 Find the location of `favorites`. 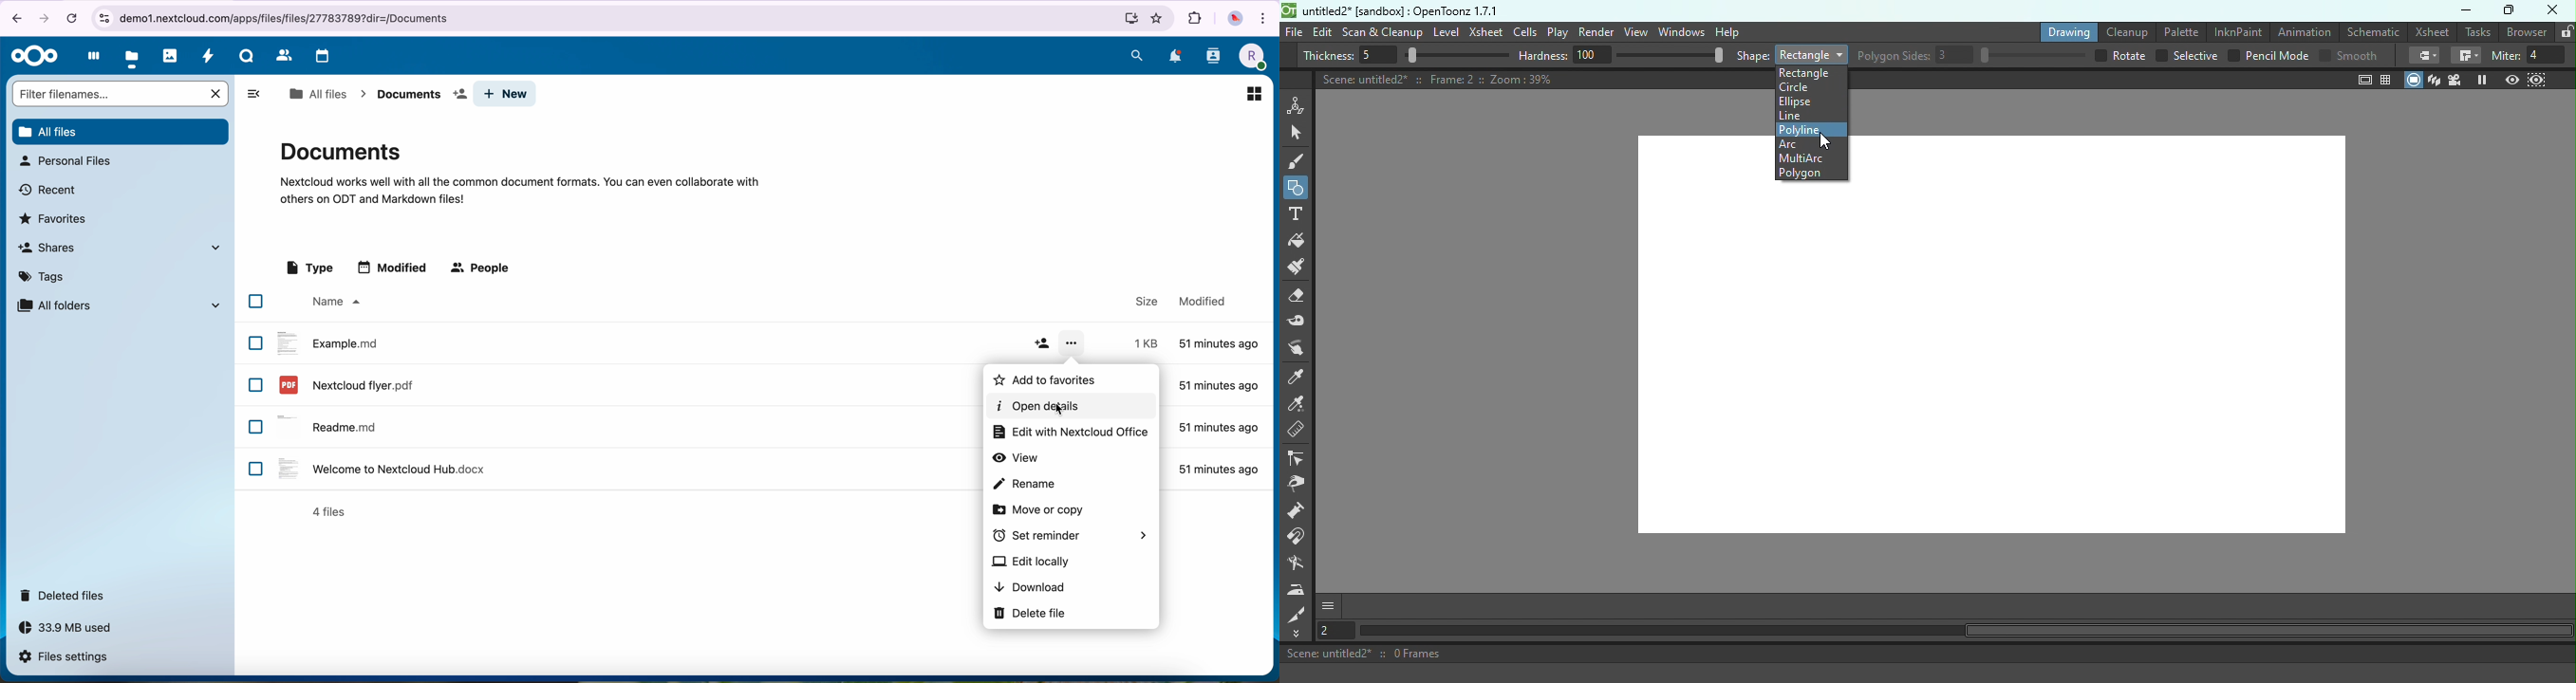

favorites is located at coordinates (1158, 19).